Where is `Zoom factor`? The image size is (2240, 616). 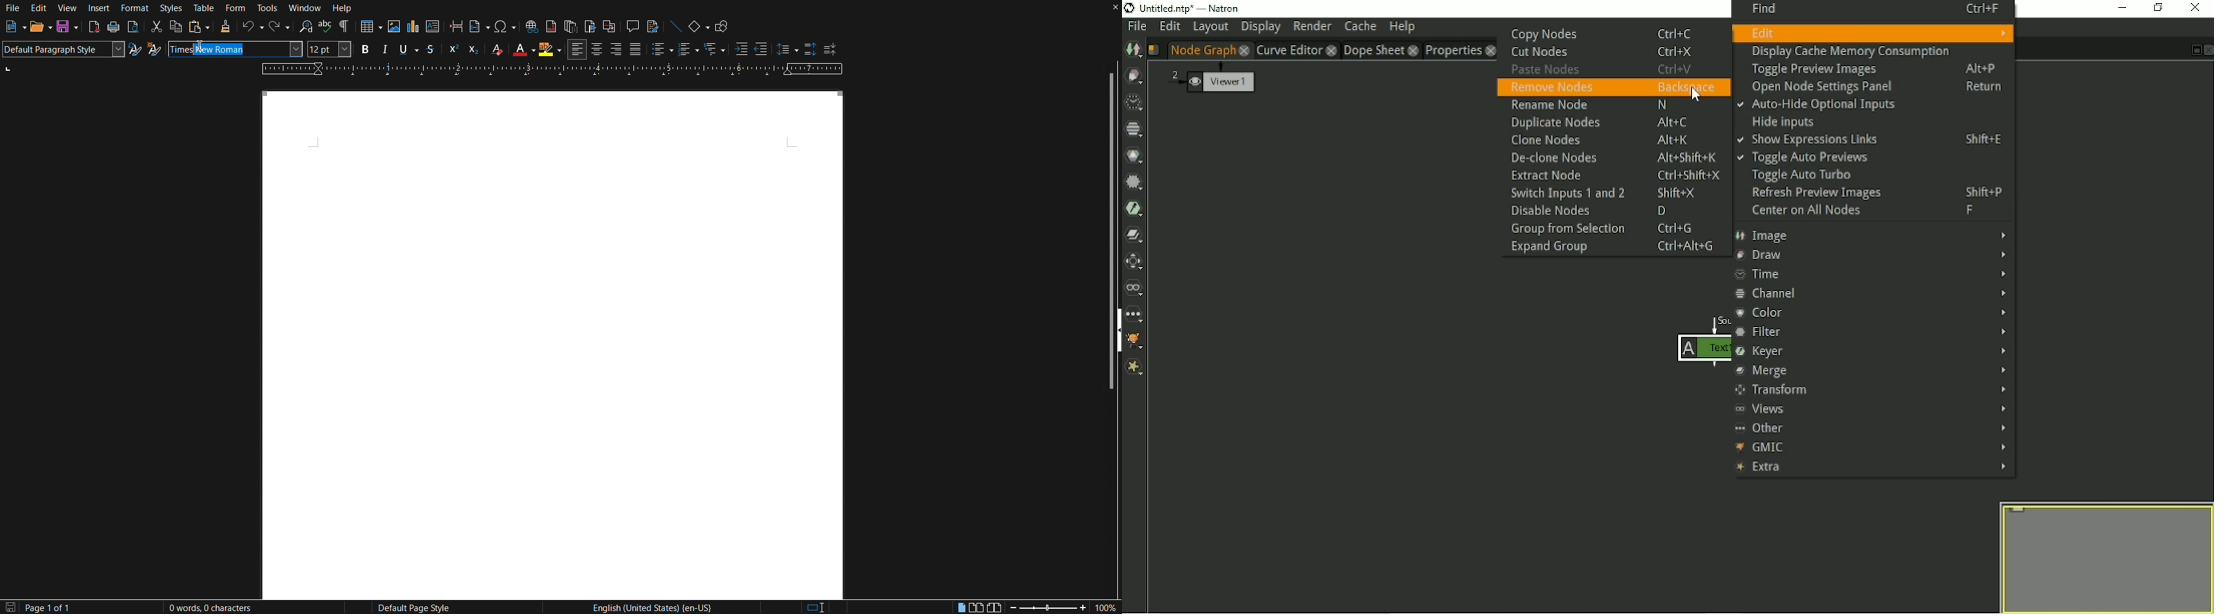
Zoom factor is located at coordinates (1109, 606).